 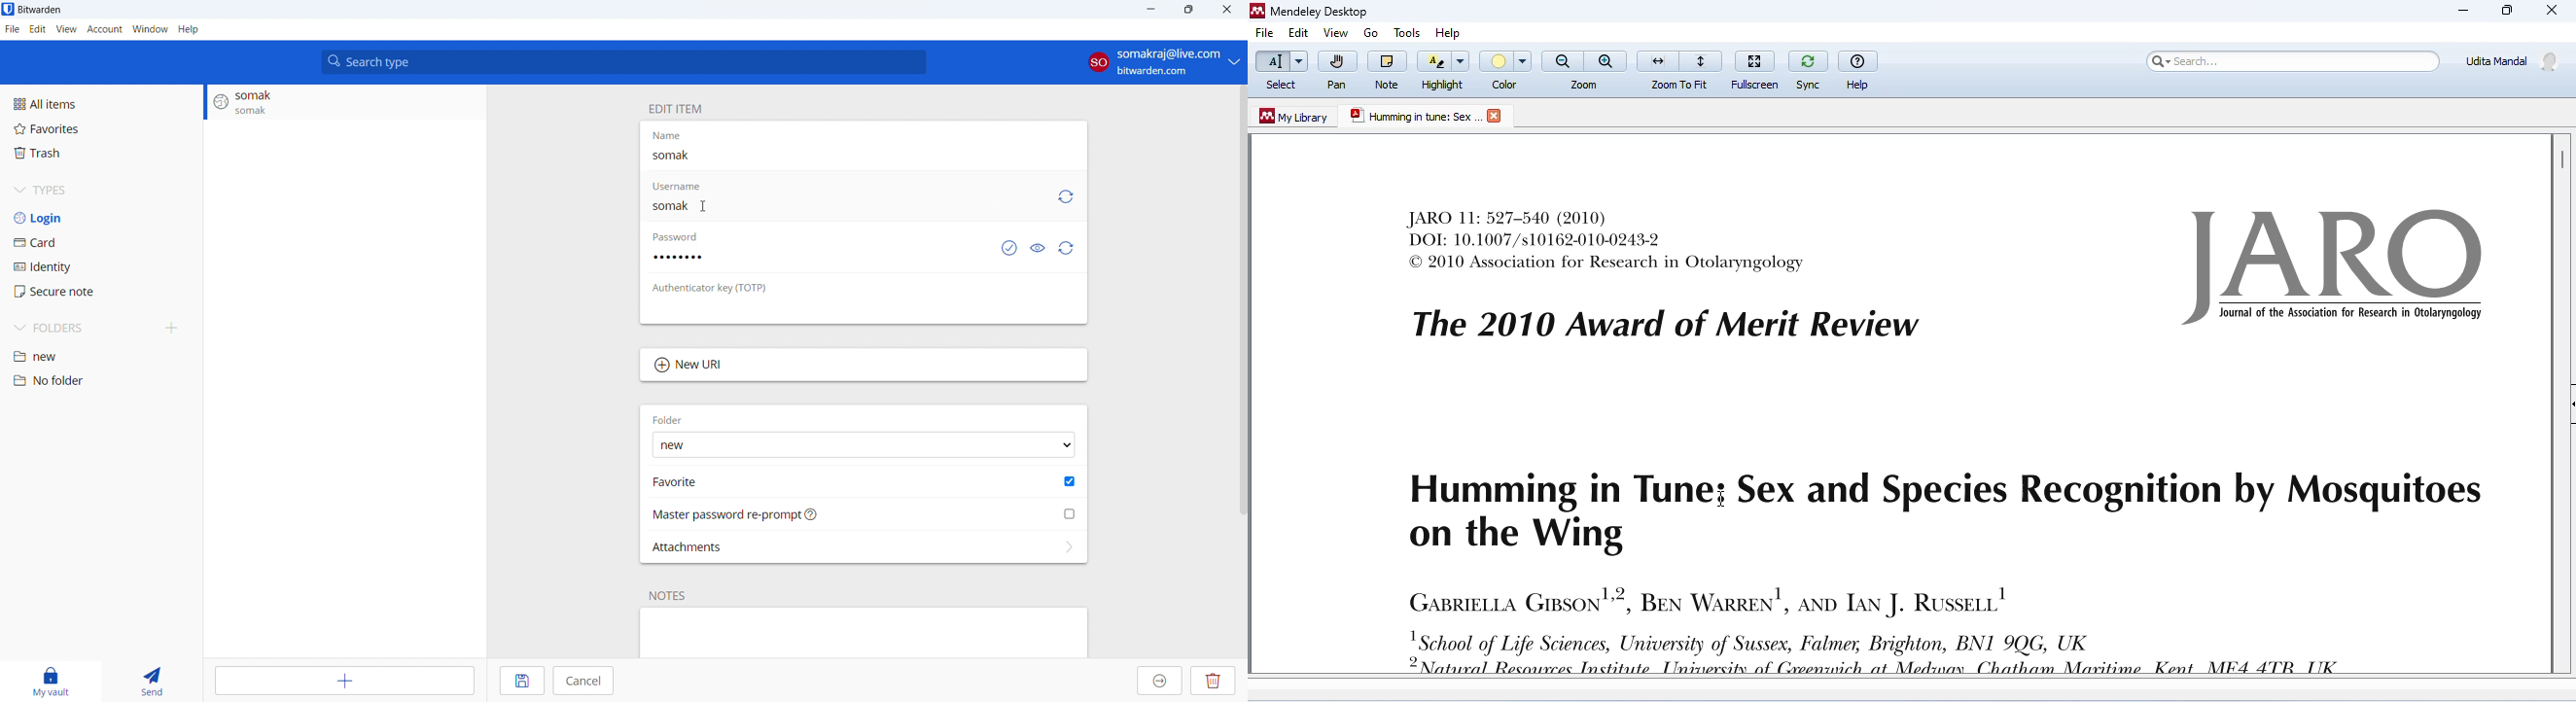 What do you see at coordinates (101, 266) in the screenshot?
I see `identity` at bounding box center [101, 266].